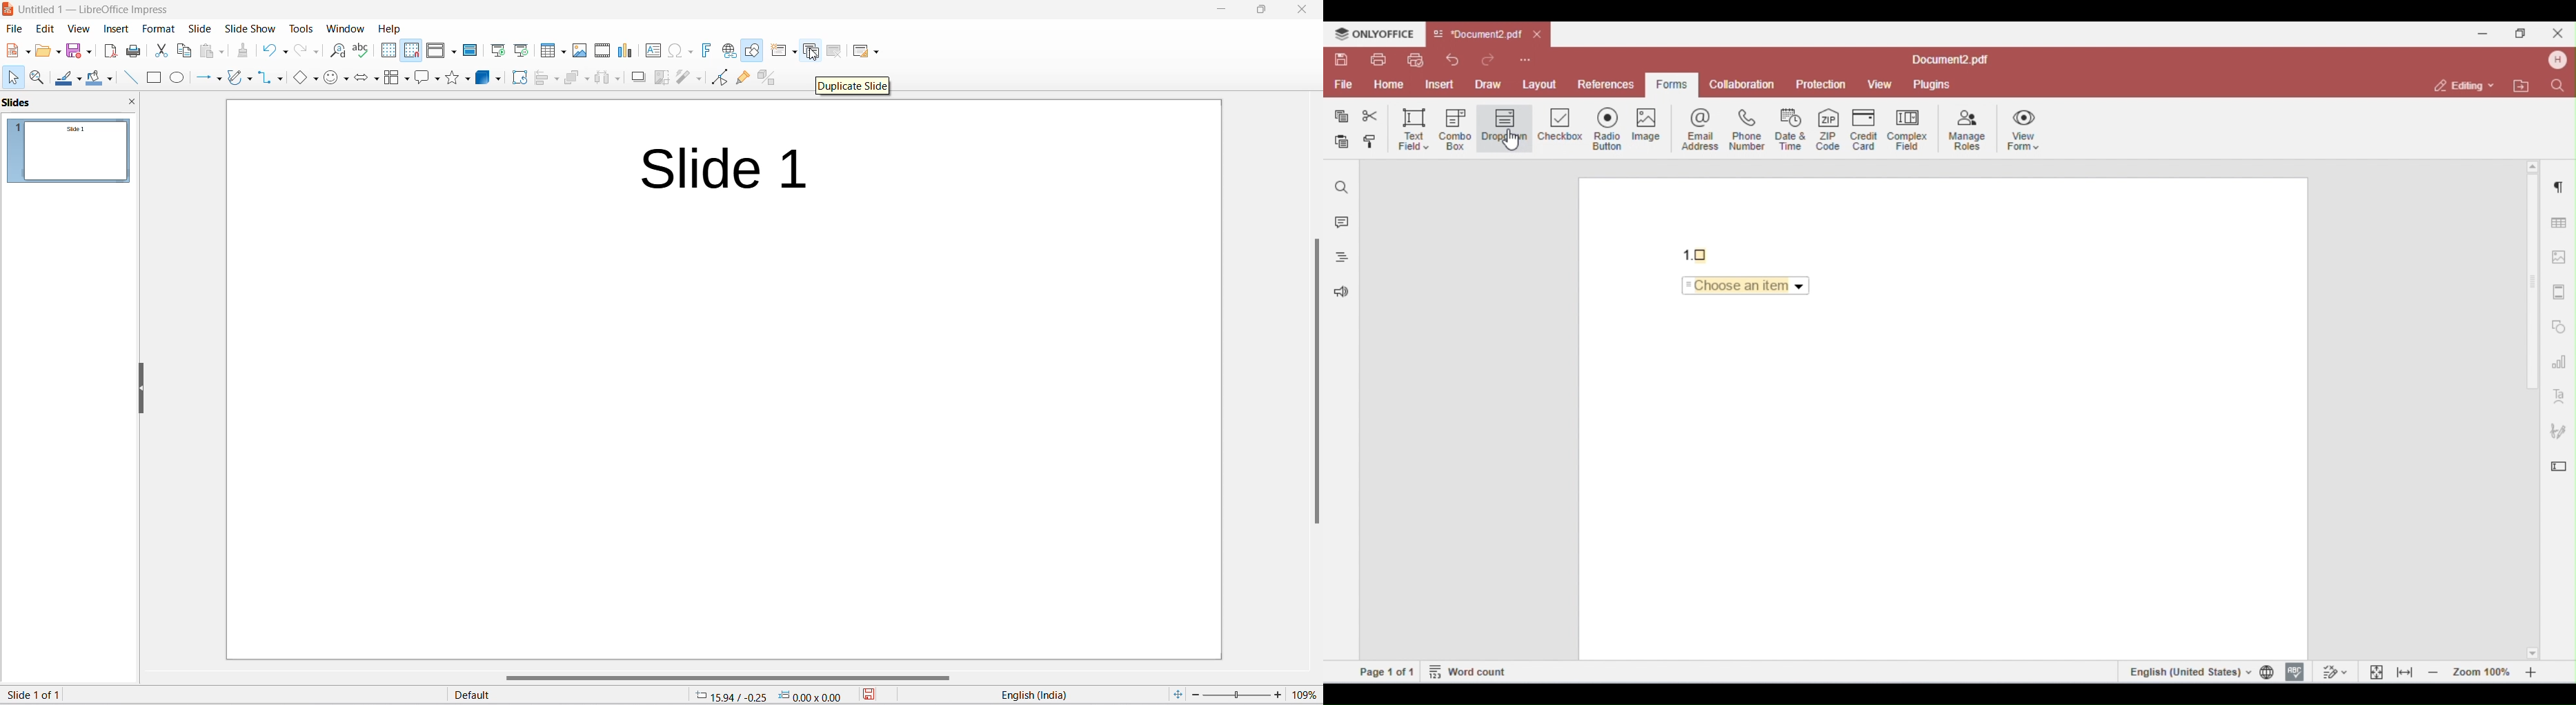 This screenshot has height=728, width=2576. What do you see at coordinates (344, 28) in the screenshot?
I see `window` at bounding box center [344, 28].